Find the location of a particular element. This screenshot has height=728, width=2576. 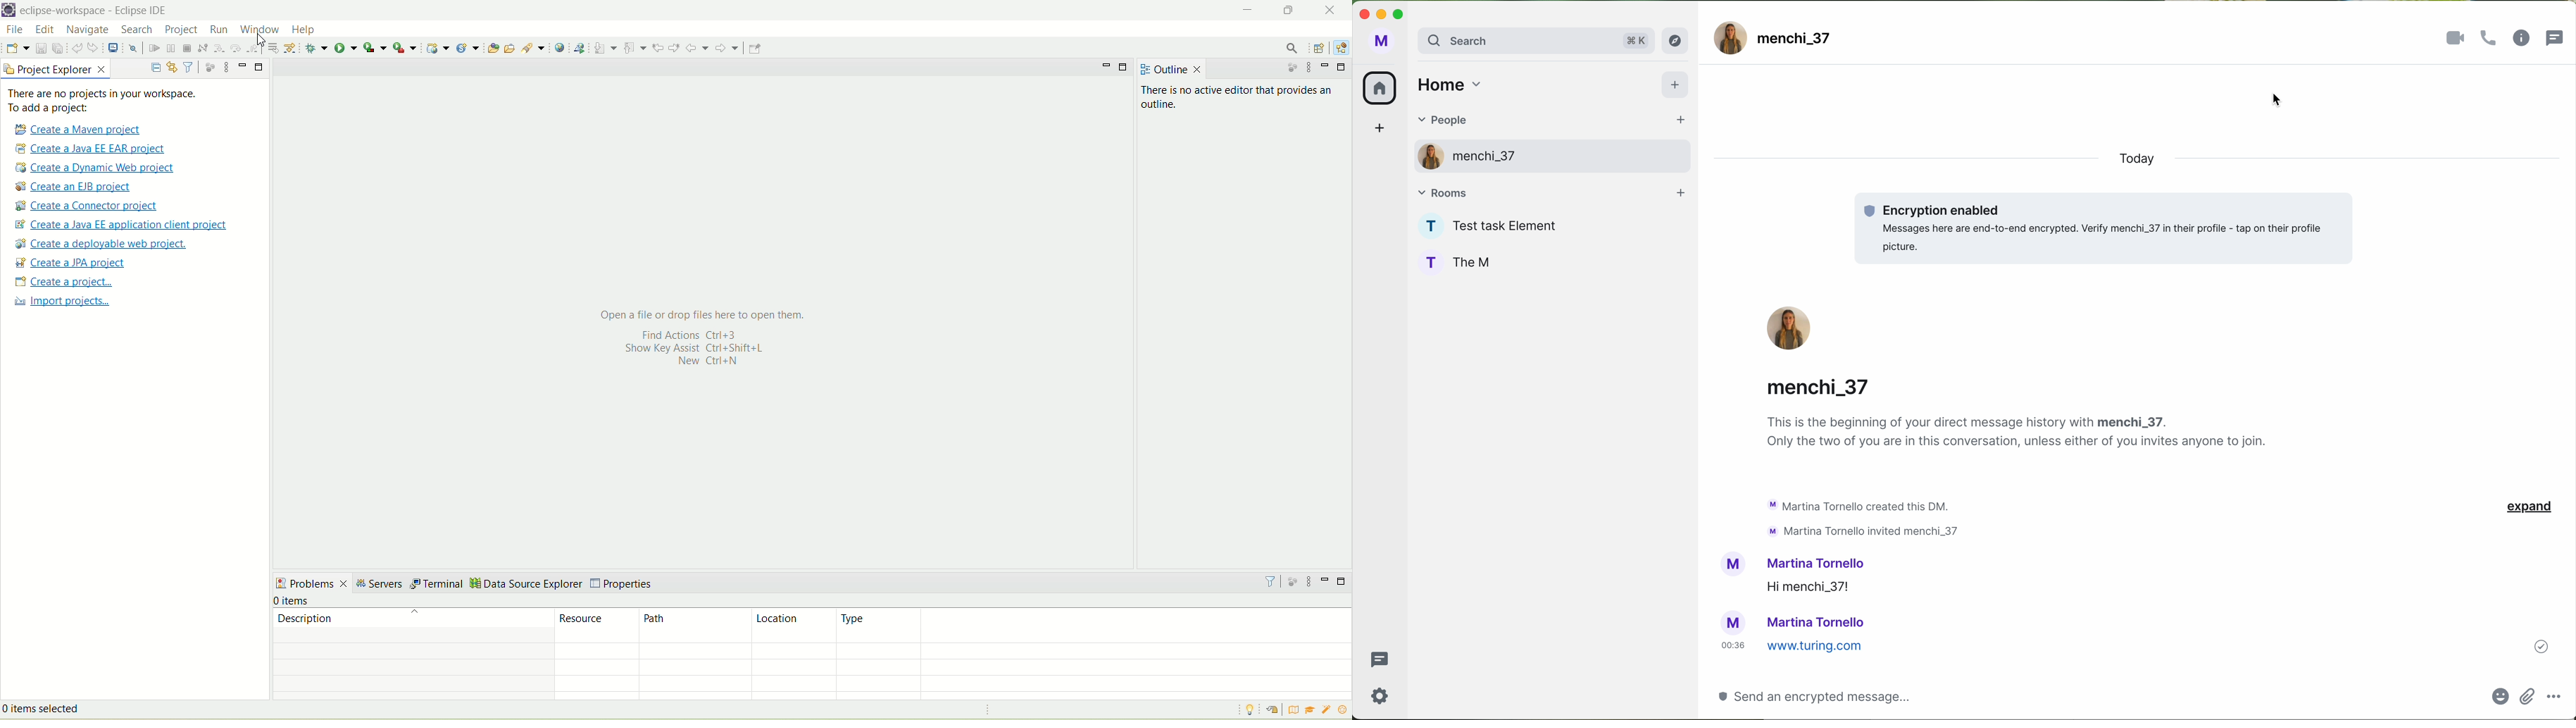

profile image is located at coordinates (1731, 37).